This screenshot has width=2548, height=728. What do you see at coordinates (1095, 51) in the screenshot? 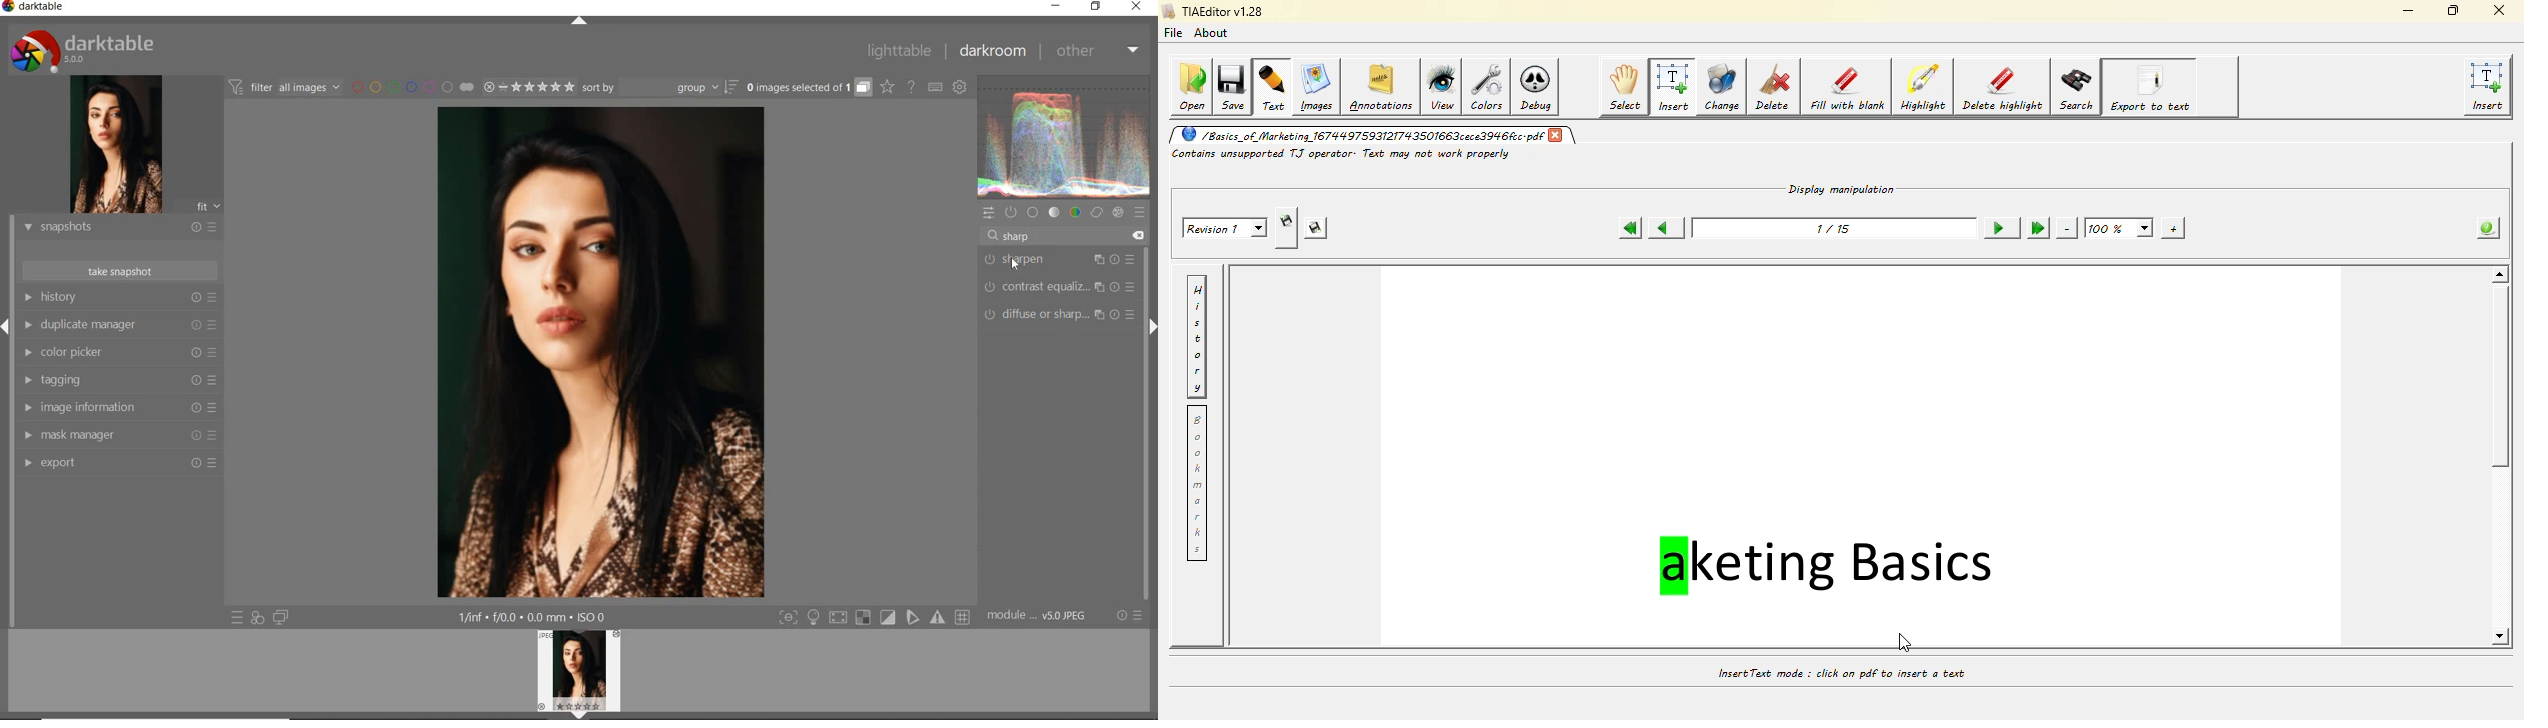
I see `other` at bounding box center [1095, 51].